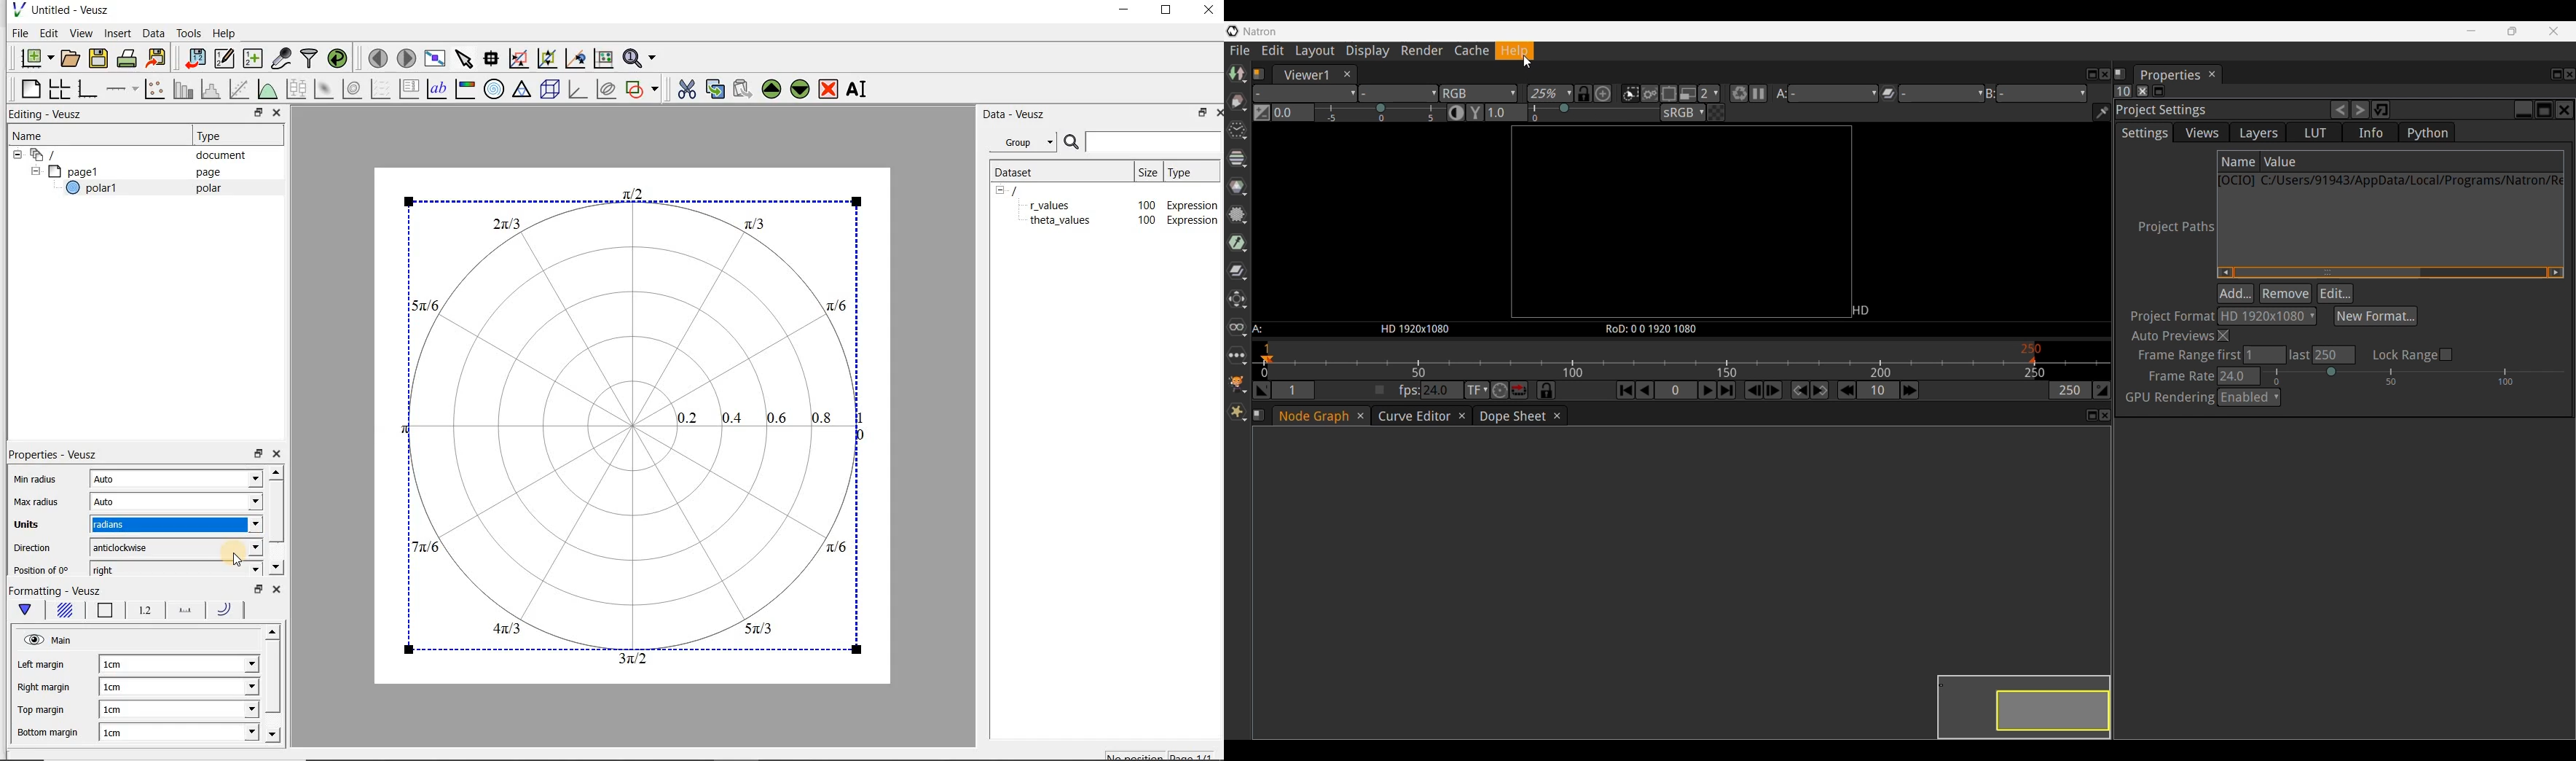  Describe the element at coordinates (643, 87) in the screenshot. I see `add a shape to the plot` at that location.